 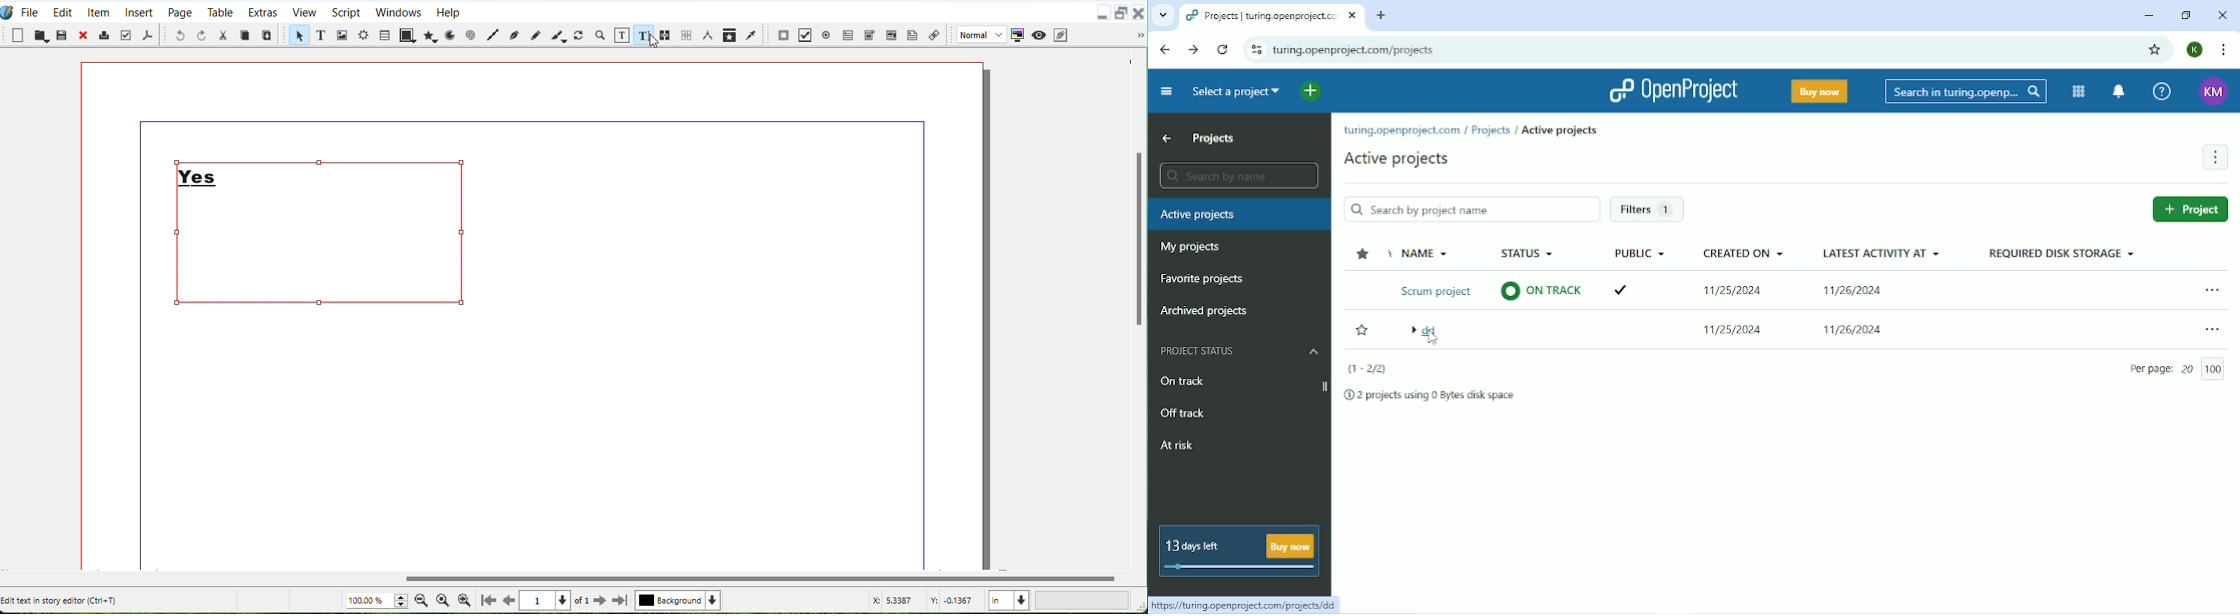 I want to click on Link Annotation, so click(x=934, y=33).